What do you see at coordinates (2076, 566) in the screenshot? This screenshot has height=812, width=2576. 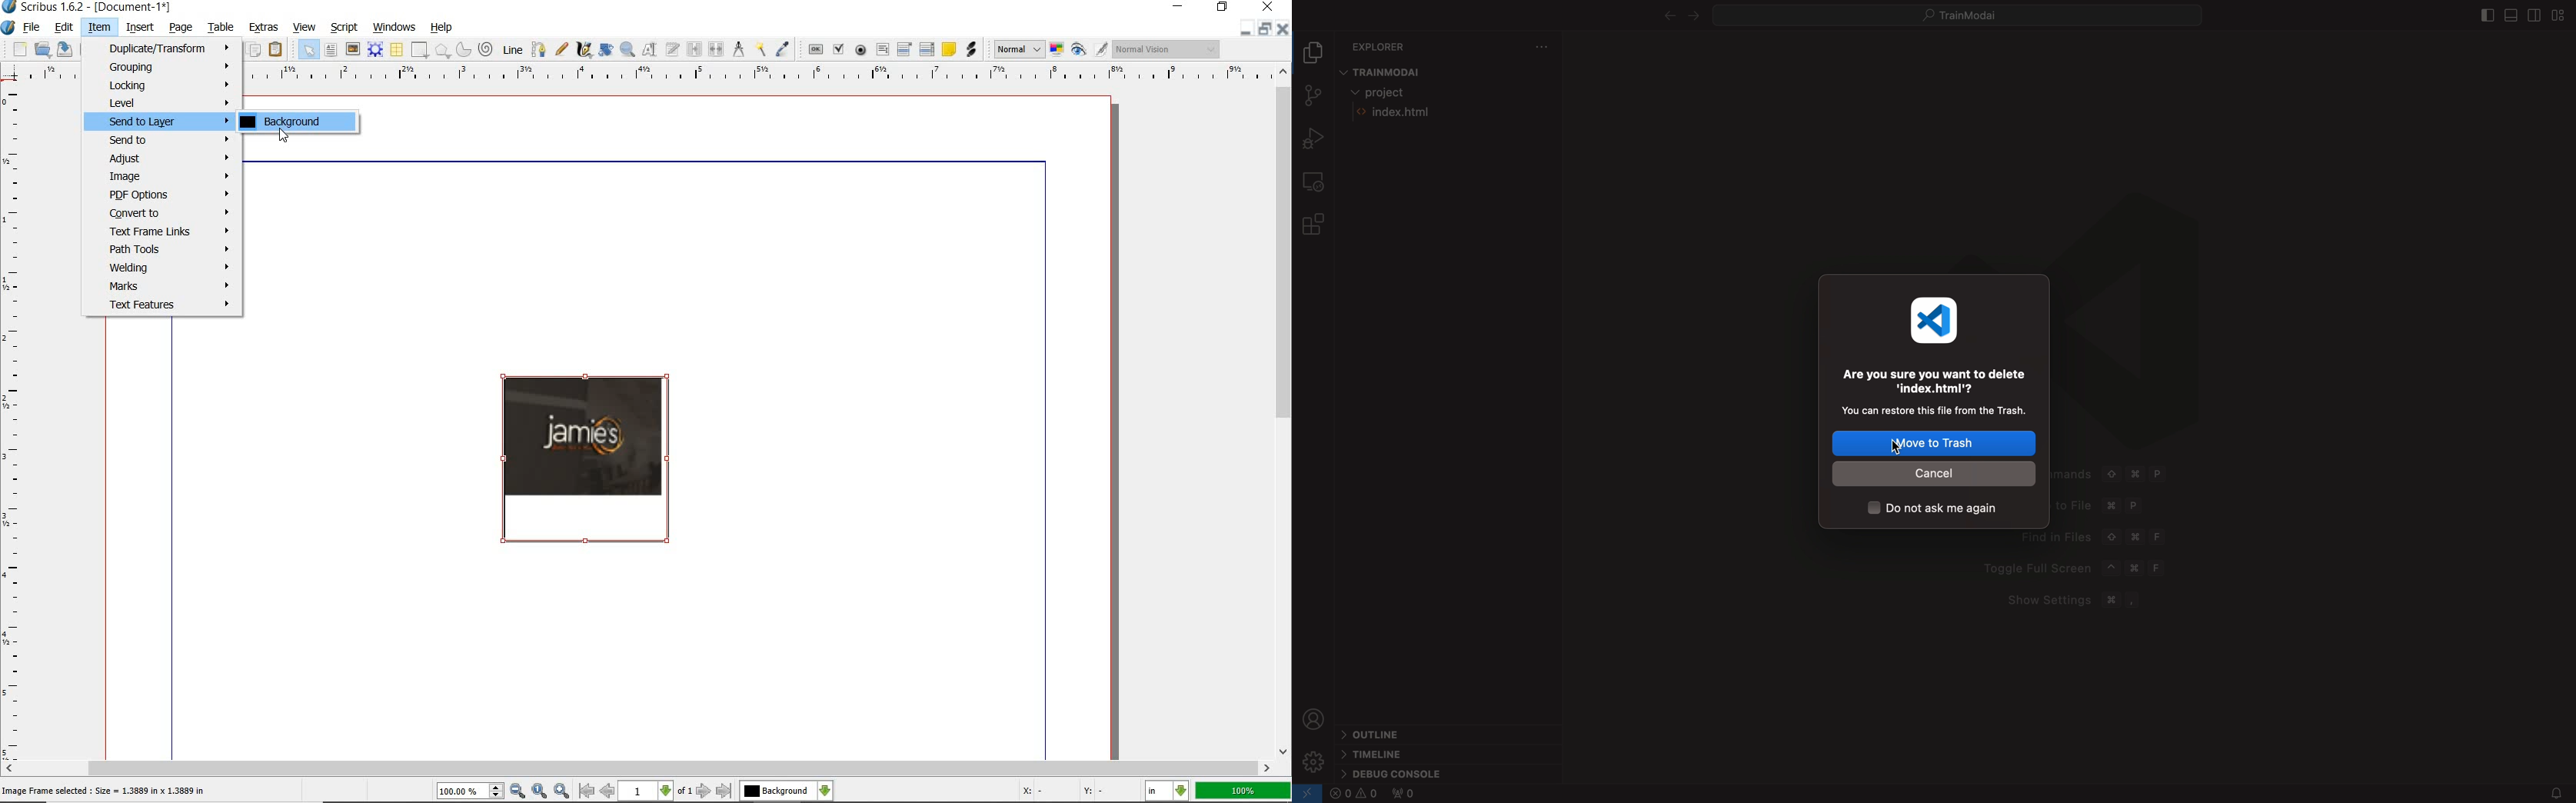 I see `Toggle` at bounding box center [2076, 566].